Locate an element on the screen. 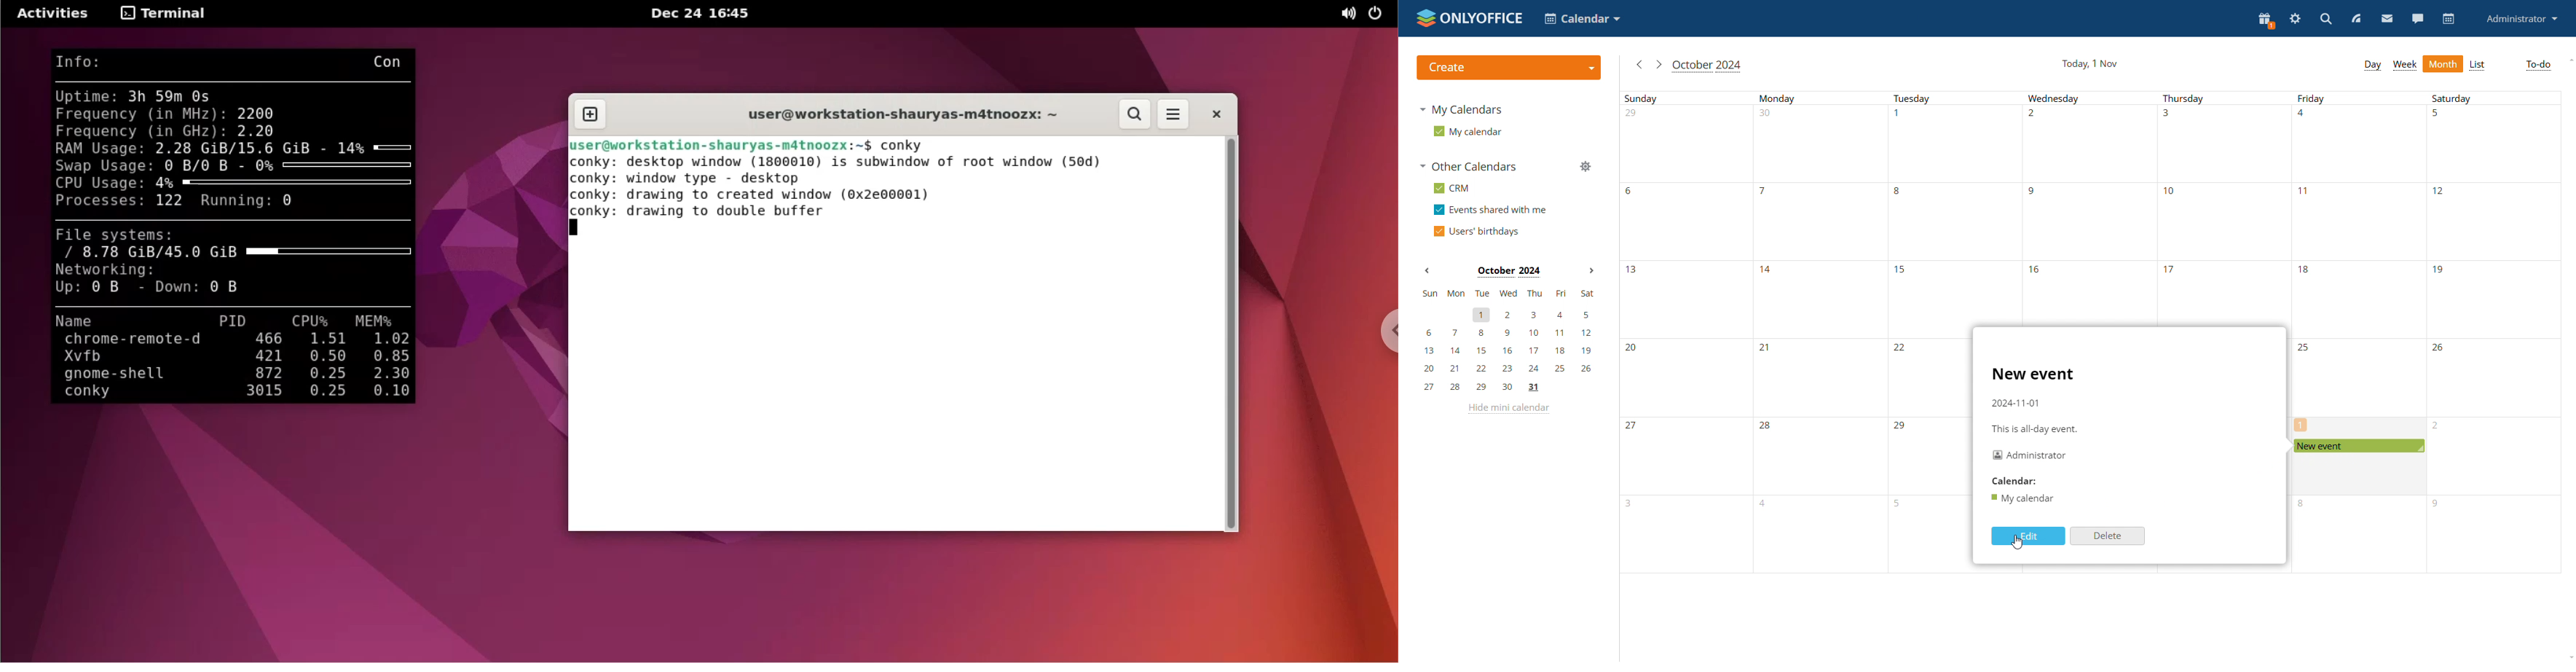 The image size is (2576, 672). event date is located at coordinates (2018, 403).